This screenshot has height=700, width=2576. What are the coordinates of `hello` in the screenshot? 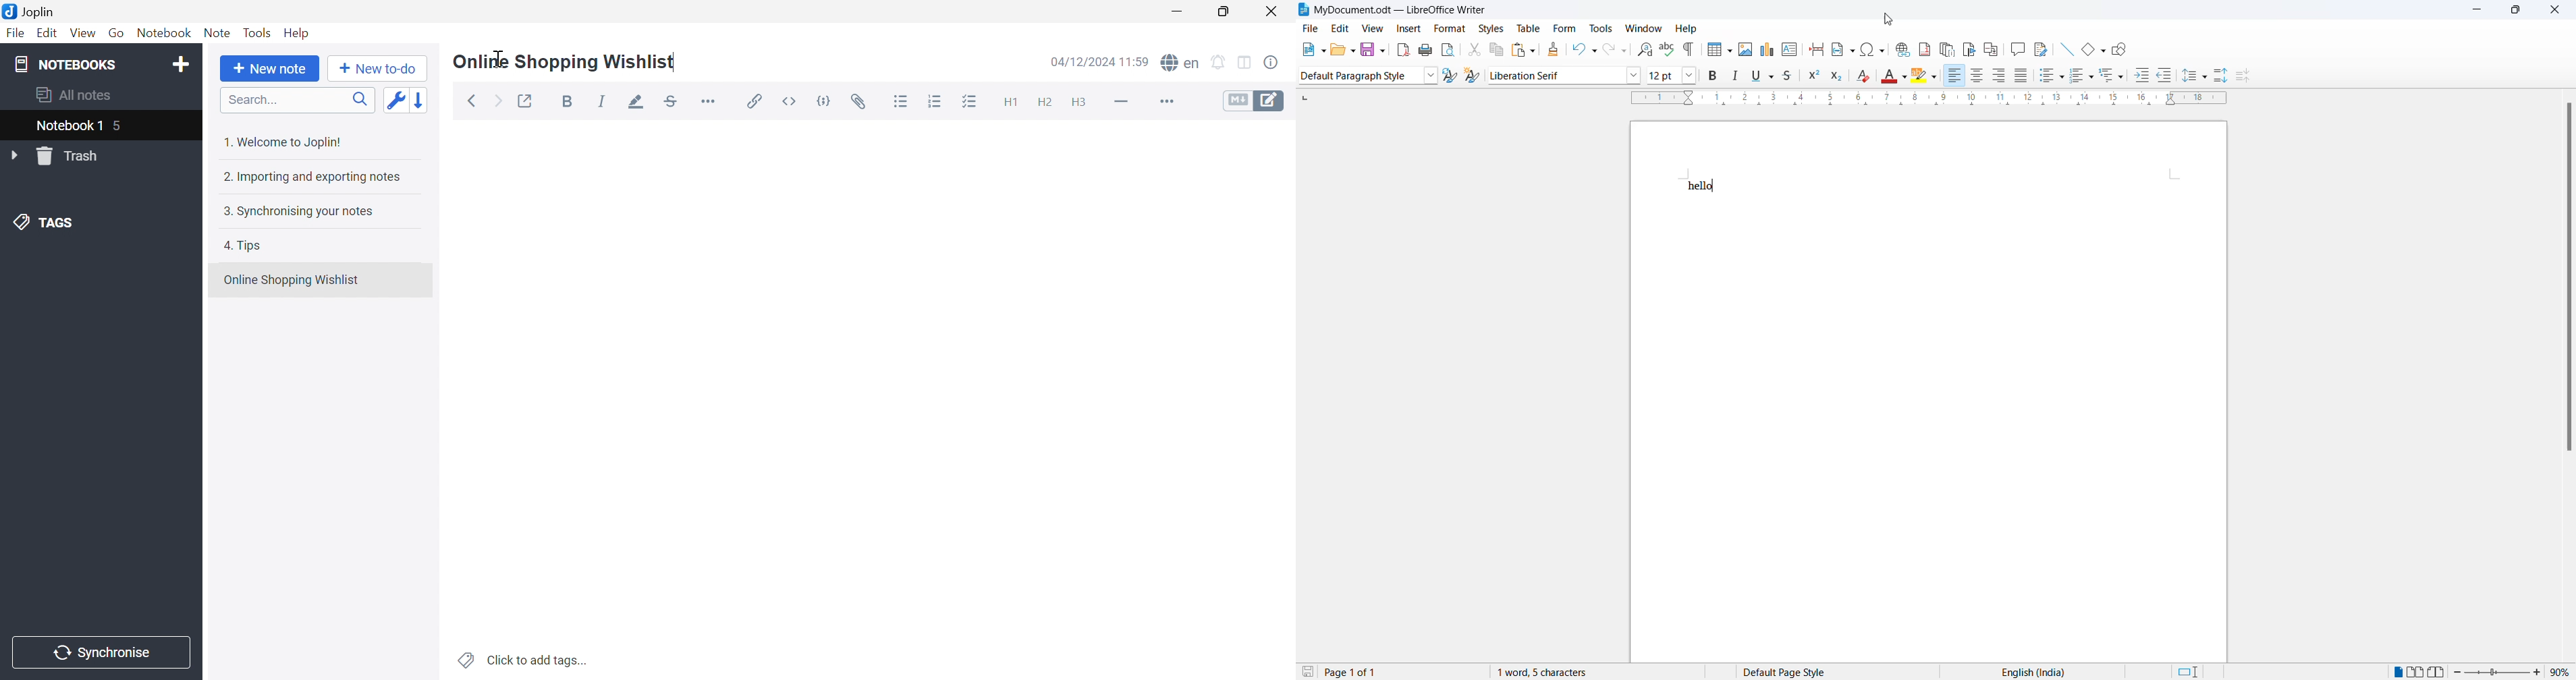 It's located at (1701, 187).